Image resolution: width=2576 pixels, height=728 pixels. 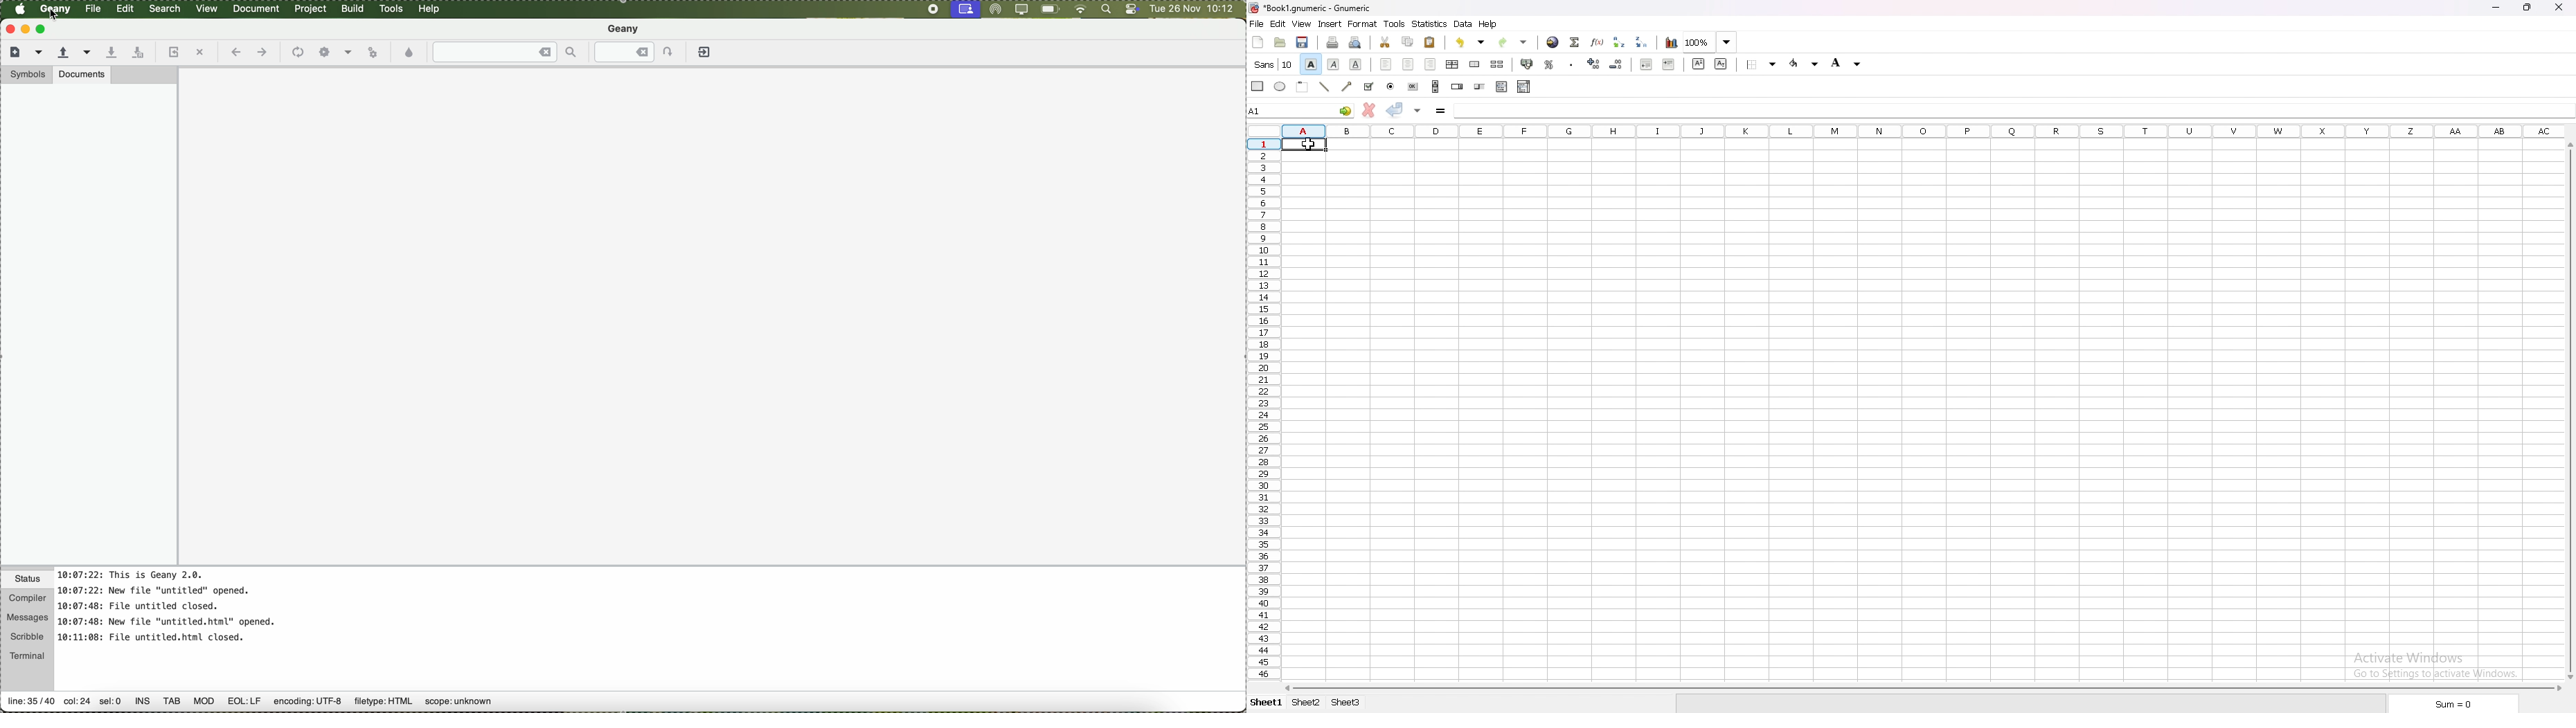 I want to click on data, so click(x=1463, y=24).